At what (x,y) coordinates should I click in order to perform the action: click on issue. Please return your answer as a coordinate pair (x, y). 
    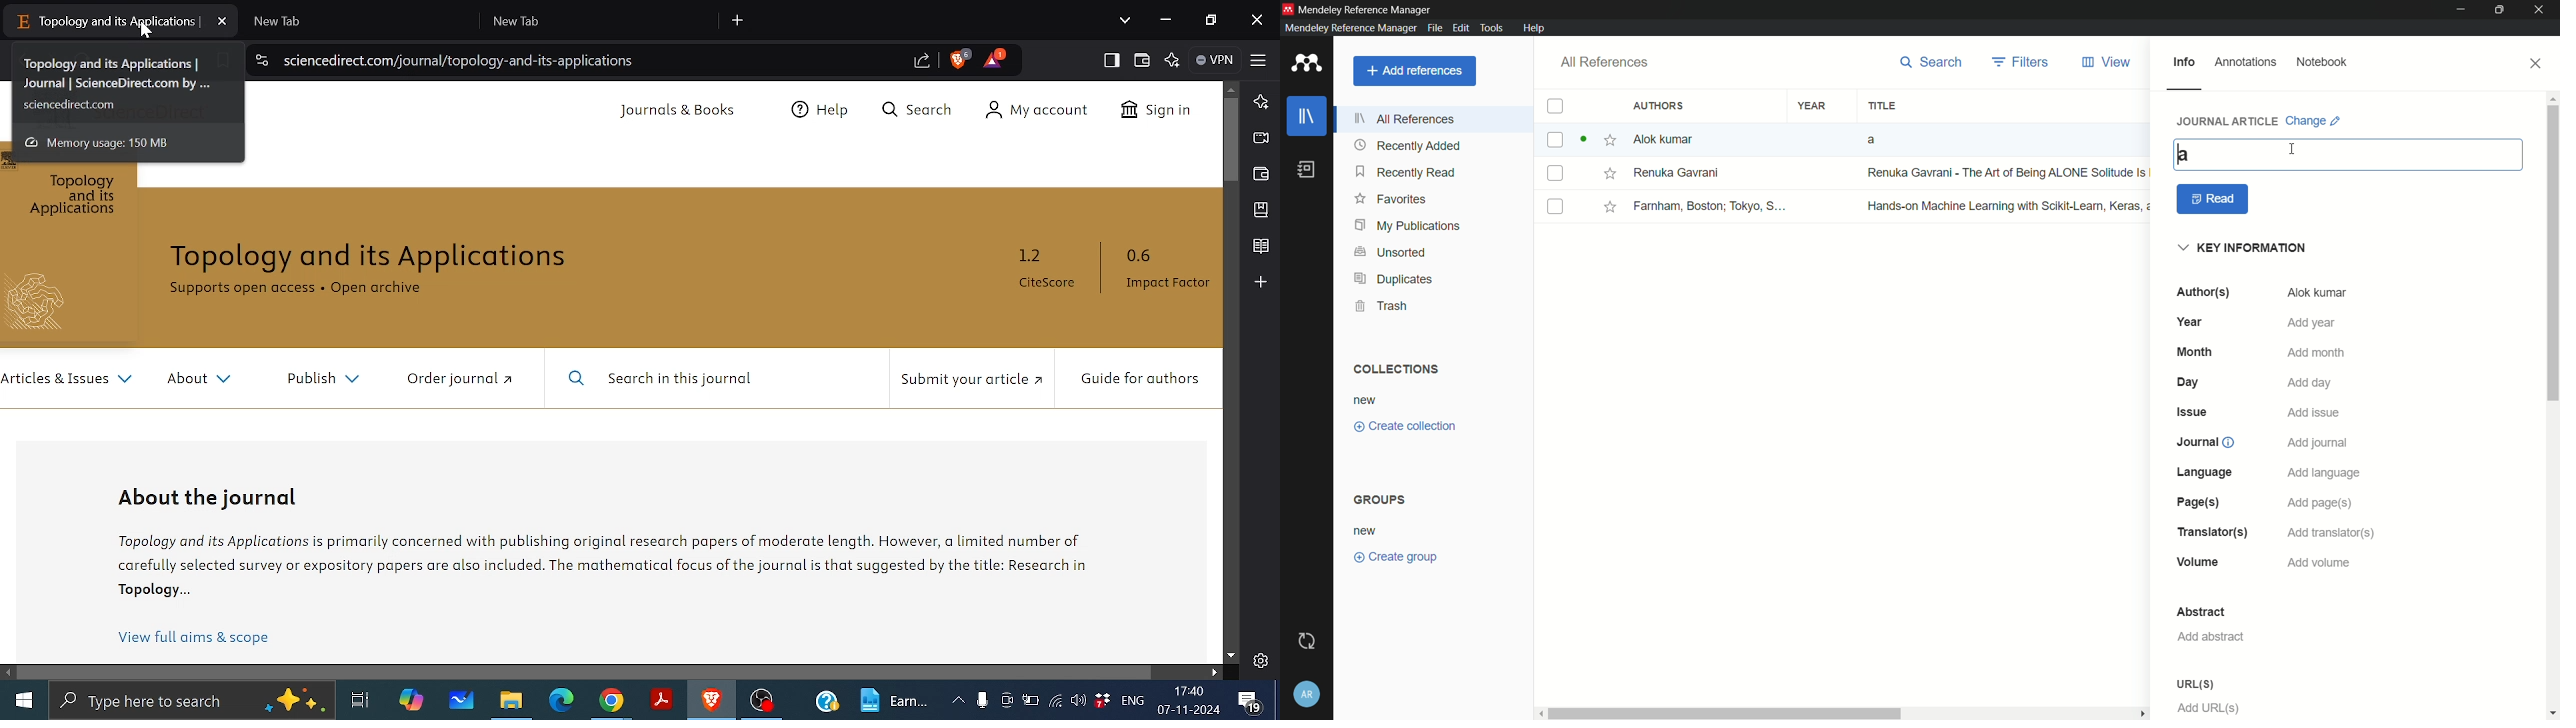
    Looking at the image, I should click on (2194, 411).